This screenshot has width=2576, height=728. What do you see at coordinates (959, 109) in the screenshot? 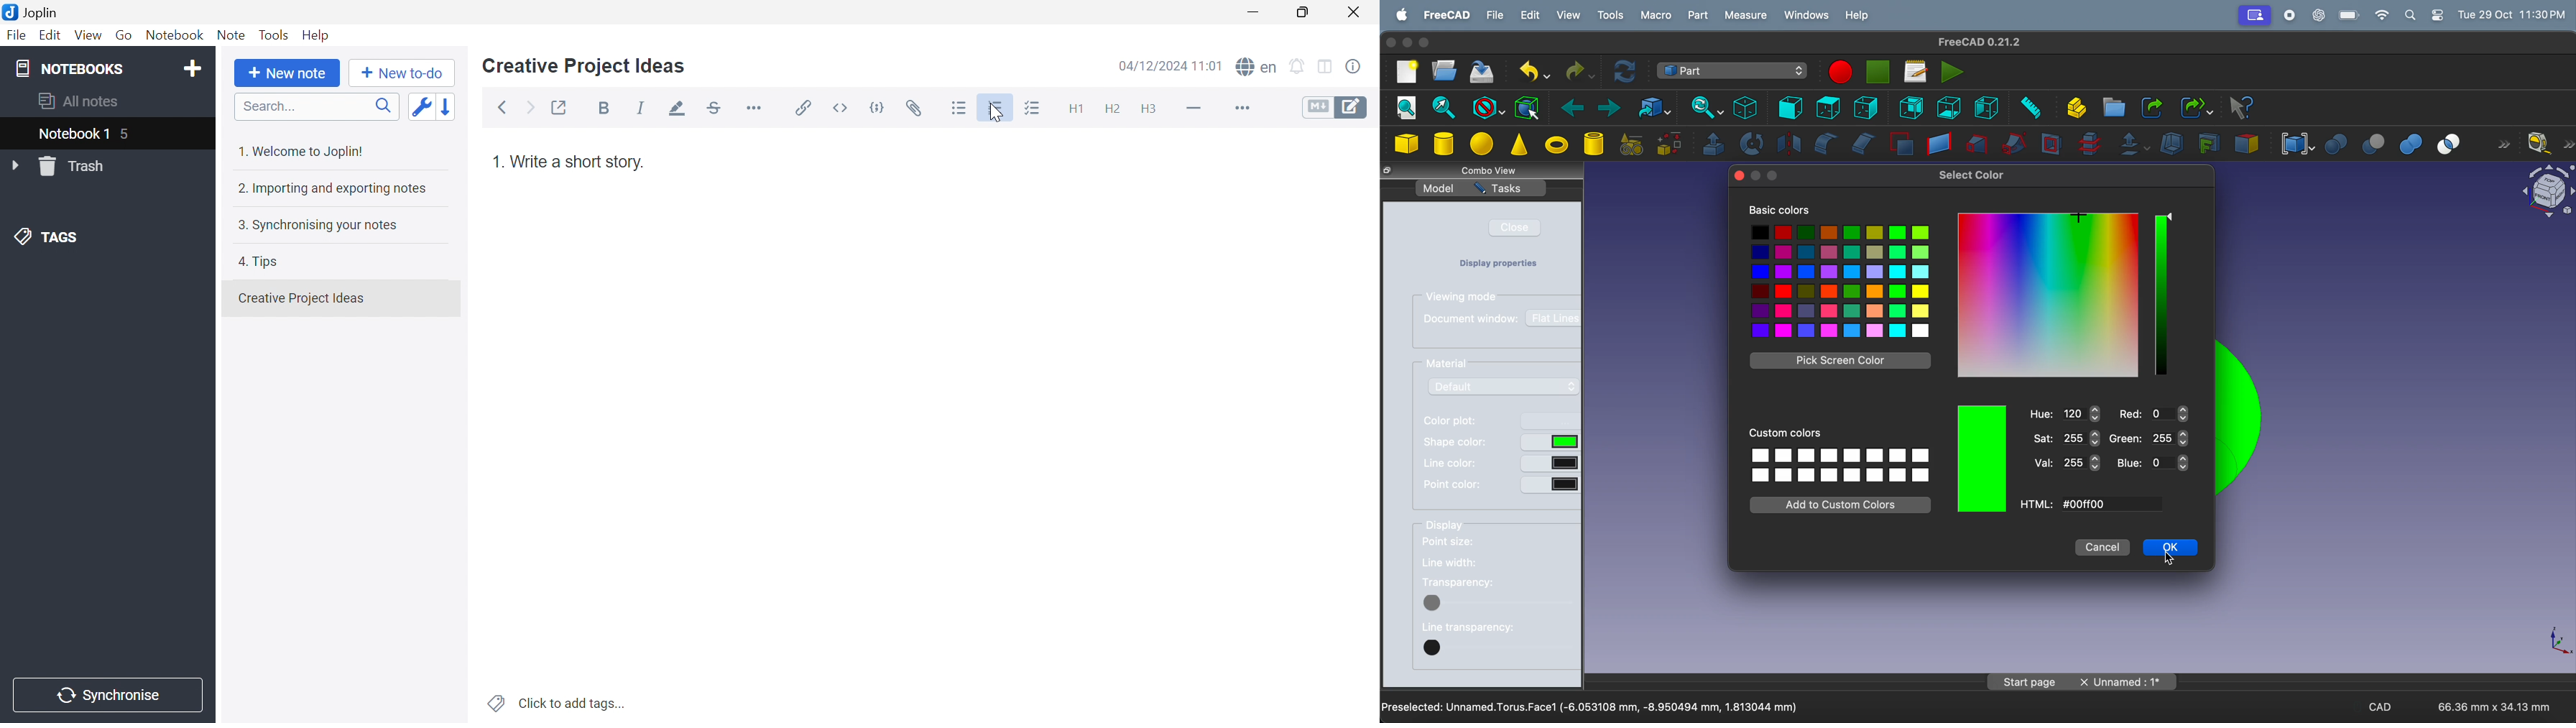
I see `Bulleted list` at bounding box center [959, 109].